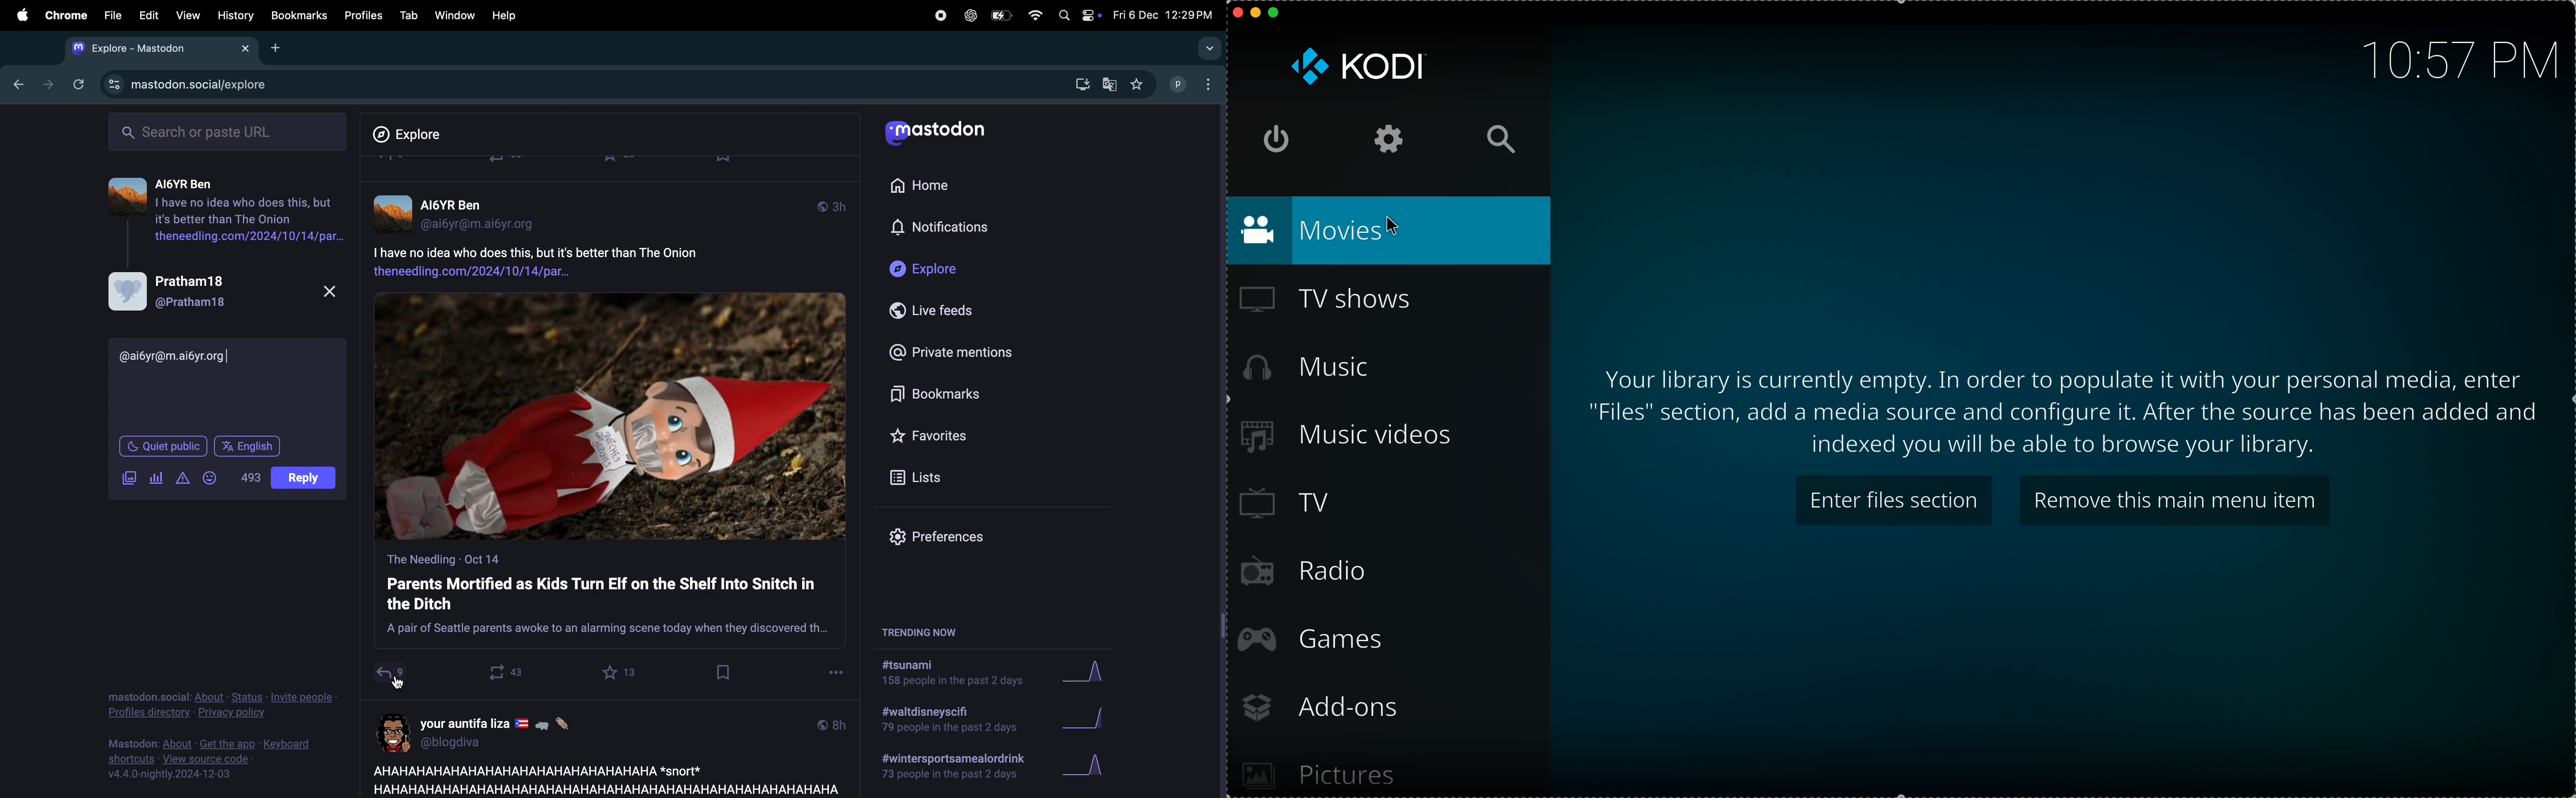 The height and width of the screenshot is (812, 2576). I want to click on record, so click(940, 14).